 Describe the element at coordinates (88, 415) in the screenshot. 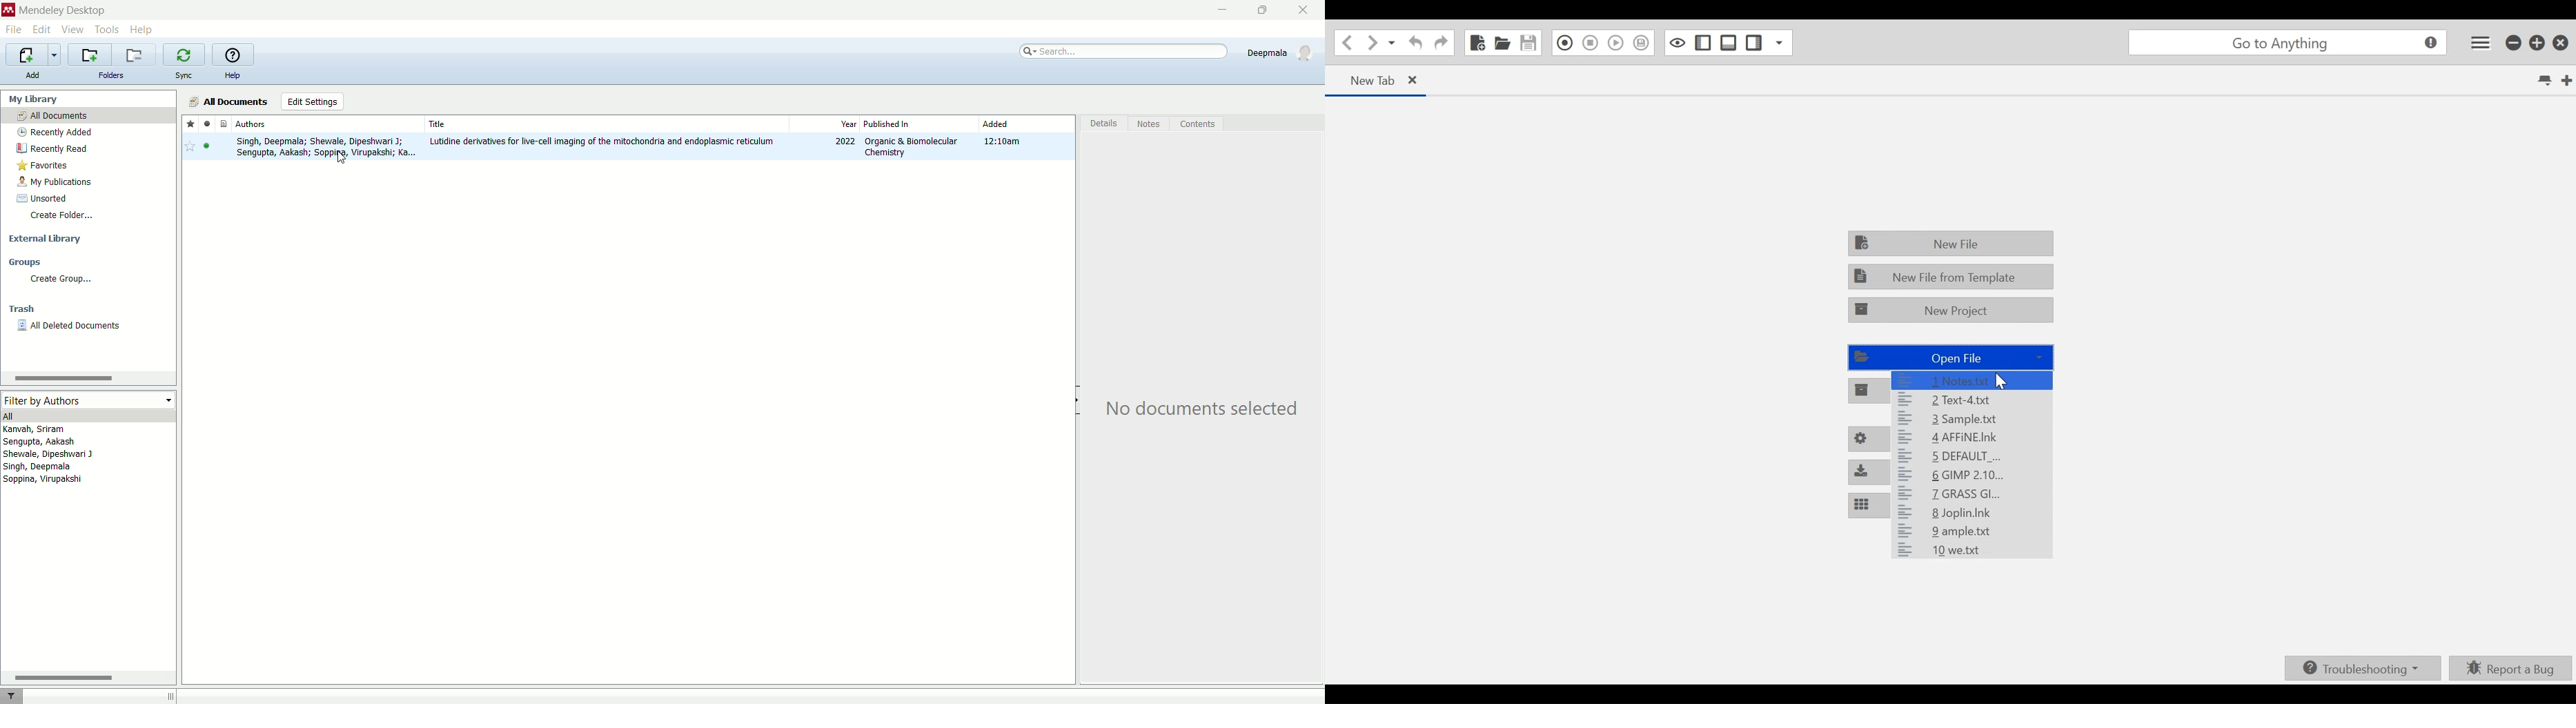

I see `all` at that location.